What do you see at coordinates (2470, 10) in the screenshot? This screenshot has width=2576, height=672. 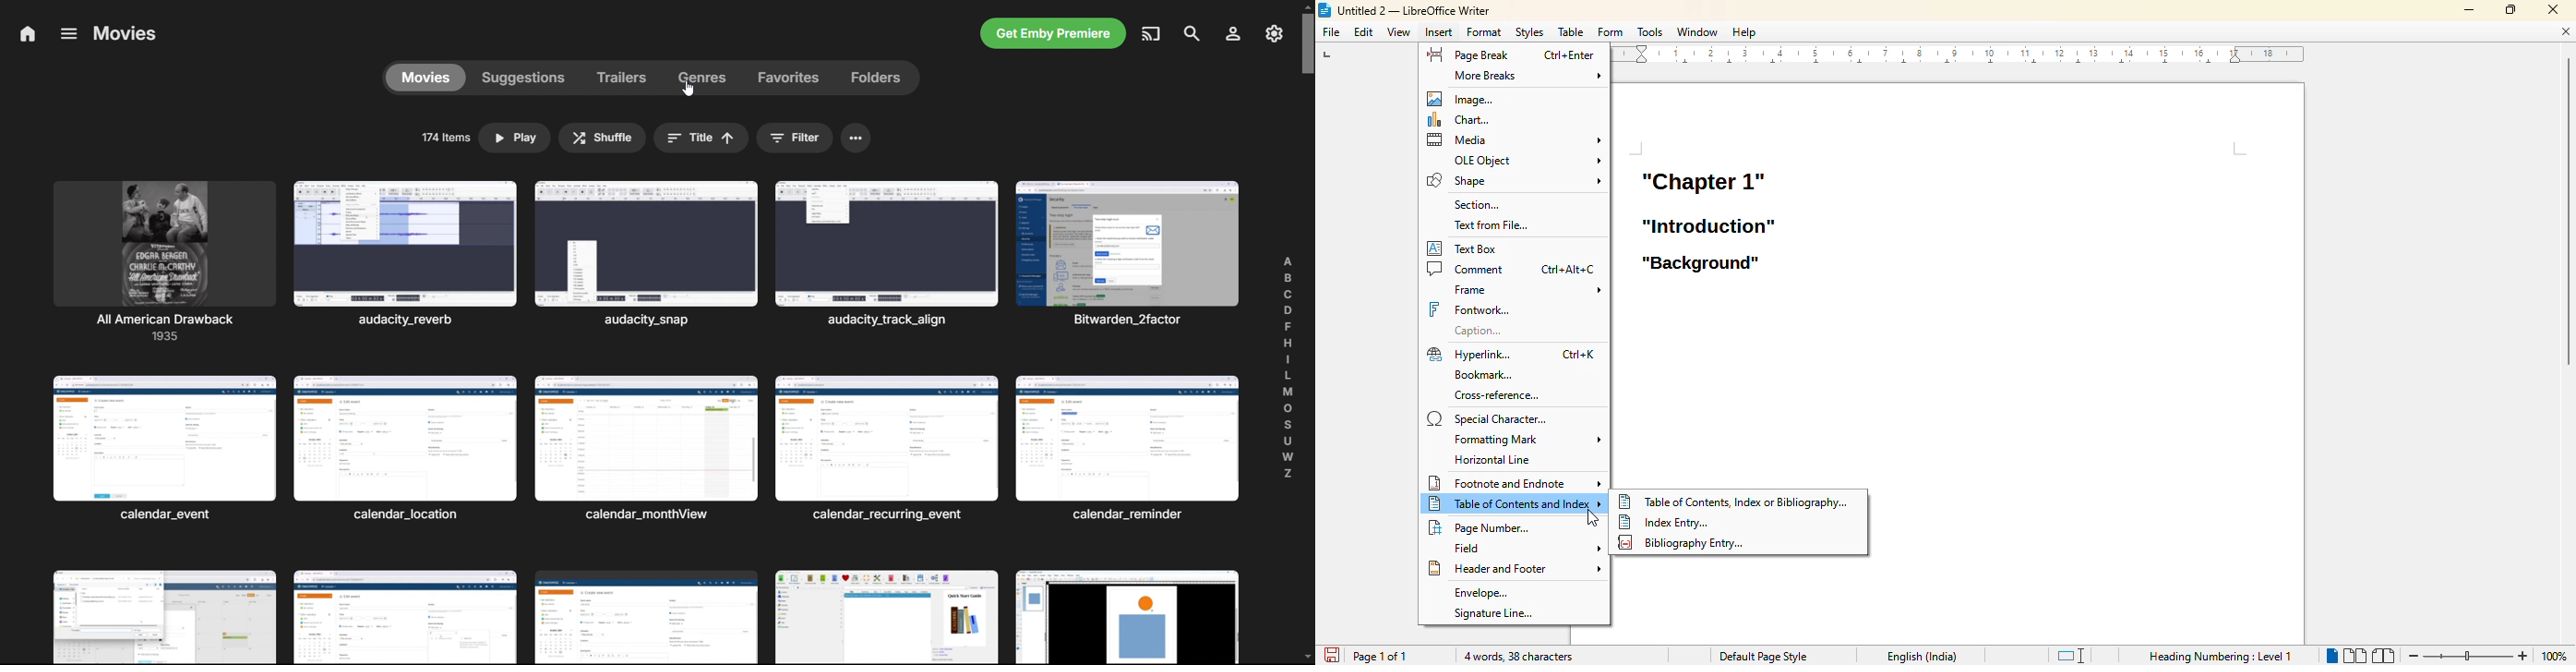 I see `minimize` at bounding box center [2470, 10].